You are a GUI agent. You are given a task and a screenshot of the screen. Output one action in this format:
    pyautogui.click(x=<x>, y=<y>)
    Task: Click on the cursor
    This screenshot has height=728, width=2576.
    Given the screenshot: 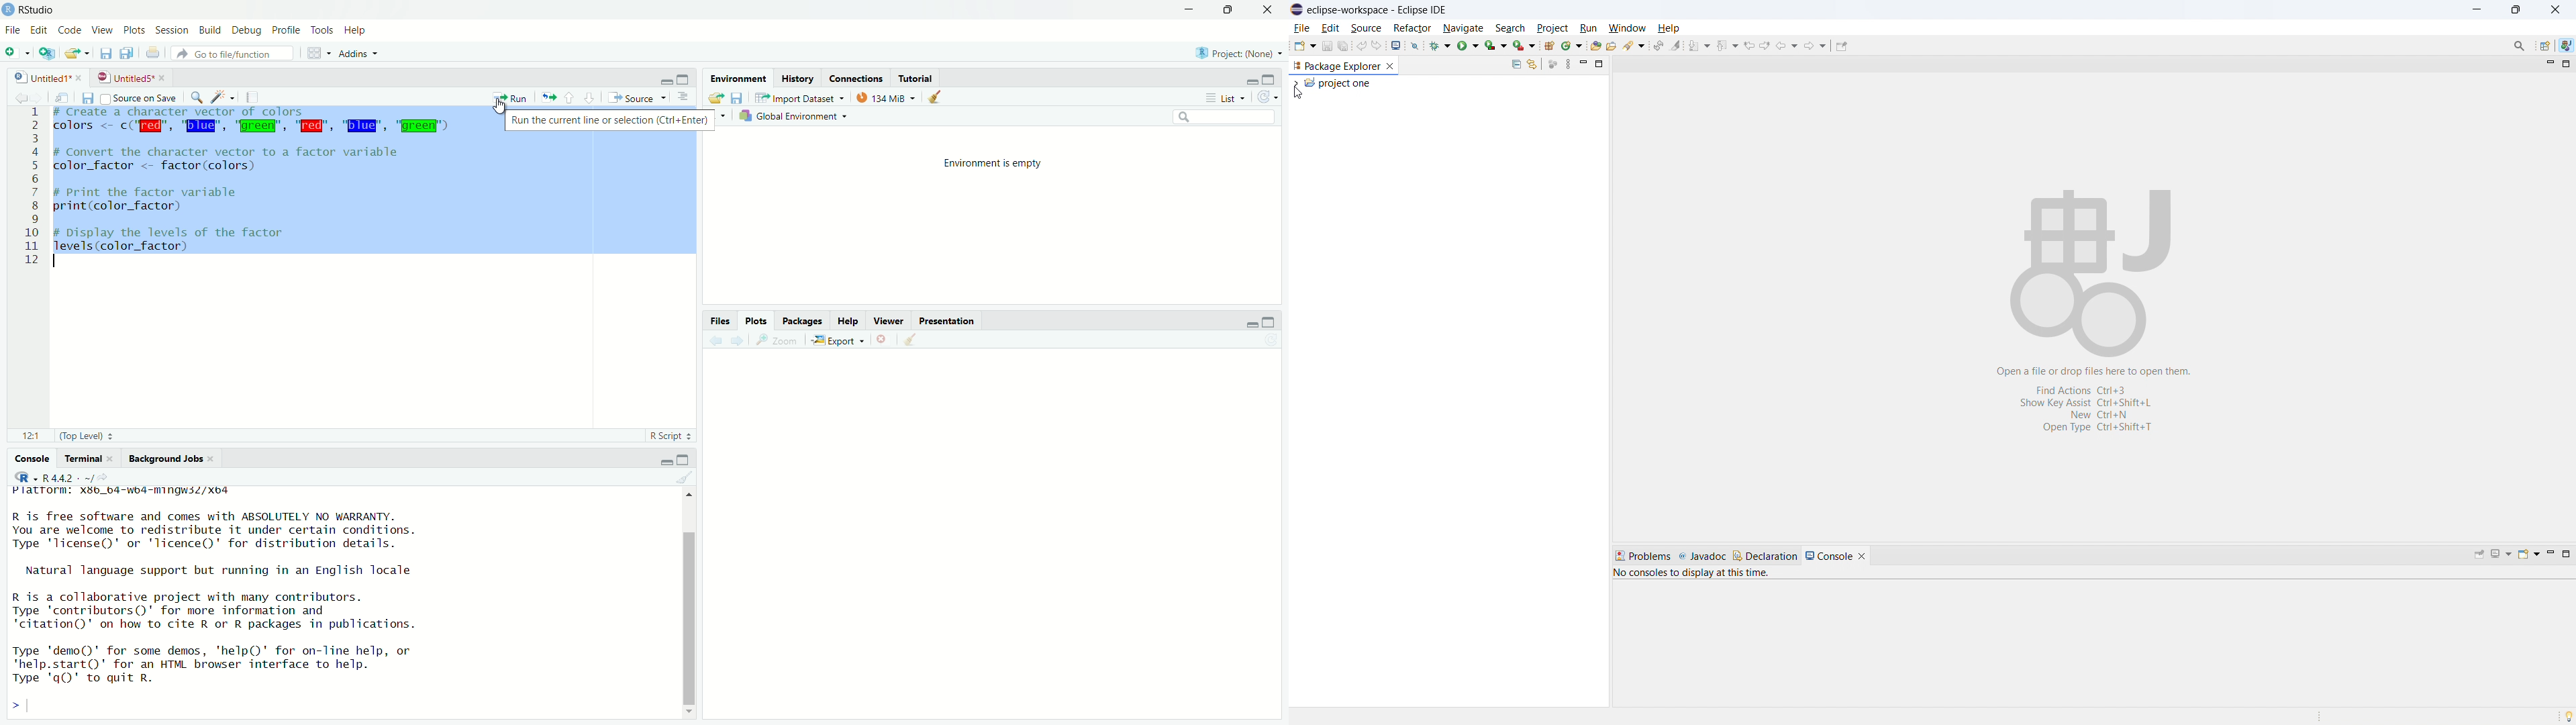 What is the action you would take?
    pyautogui.click(x=501, y=107)
    